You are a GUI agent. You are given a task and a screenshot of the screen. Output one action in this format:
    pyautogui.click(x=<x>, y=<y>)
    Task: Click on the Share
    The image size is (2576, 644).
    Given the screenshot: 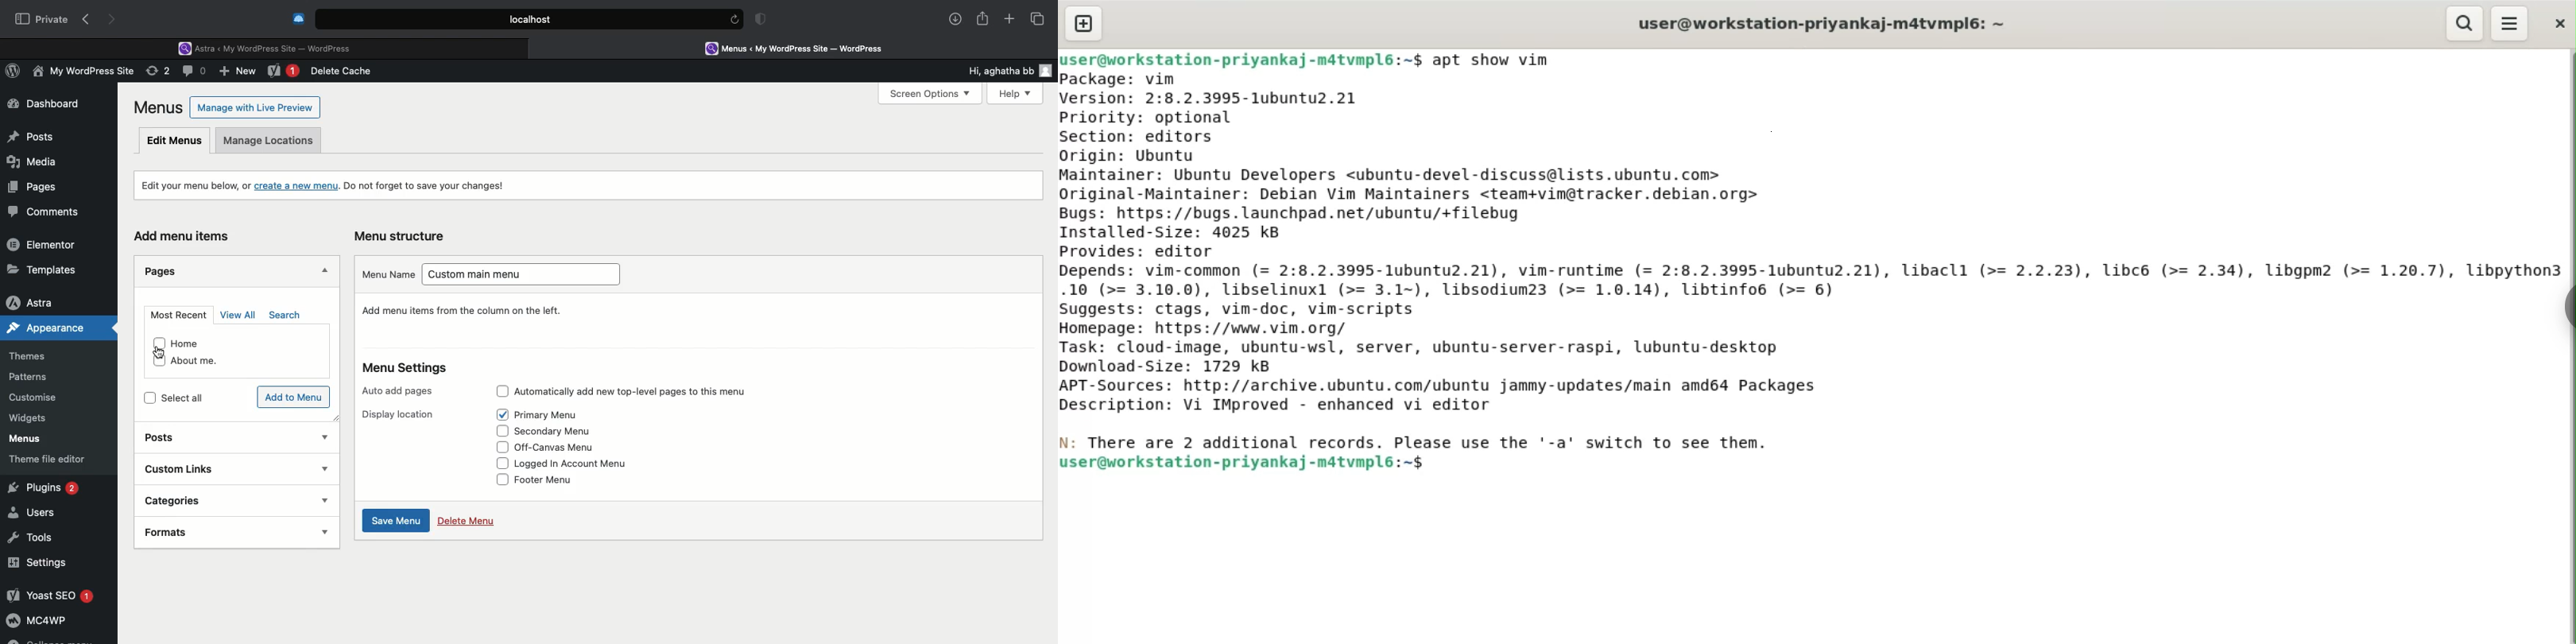 What is the action you would take?
    pyautogui.click(x=983, y=19)
    